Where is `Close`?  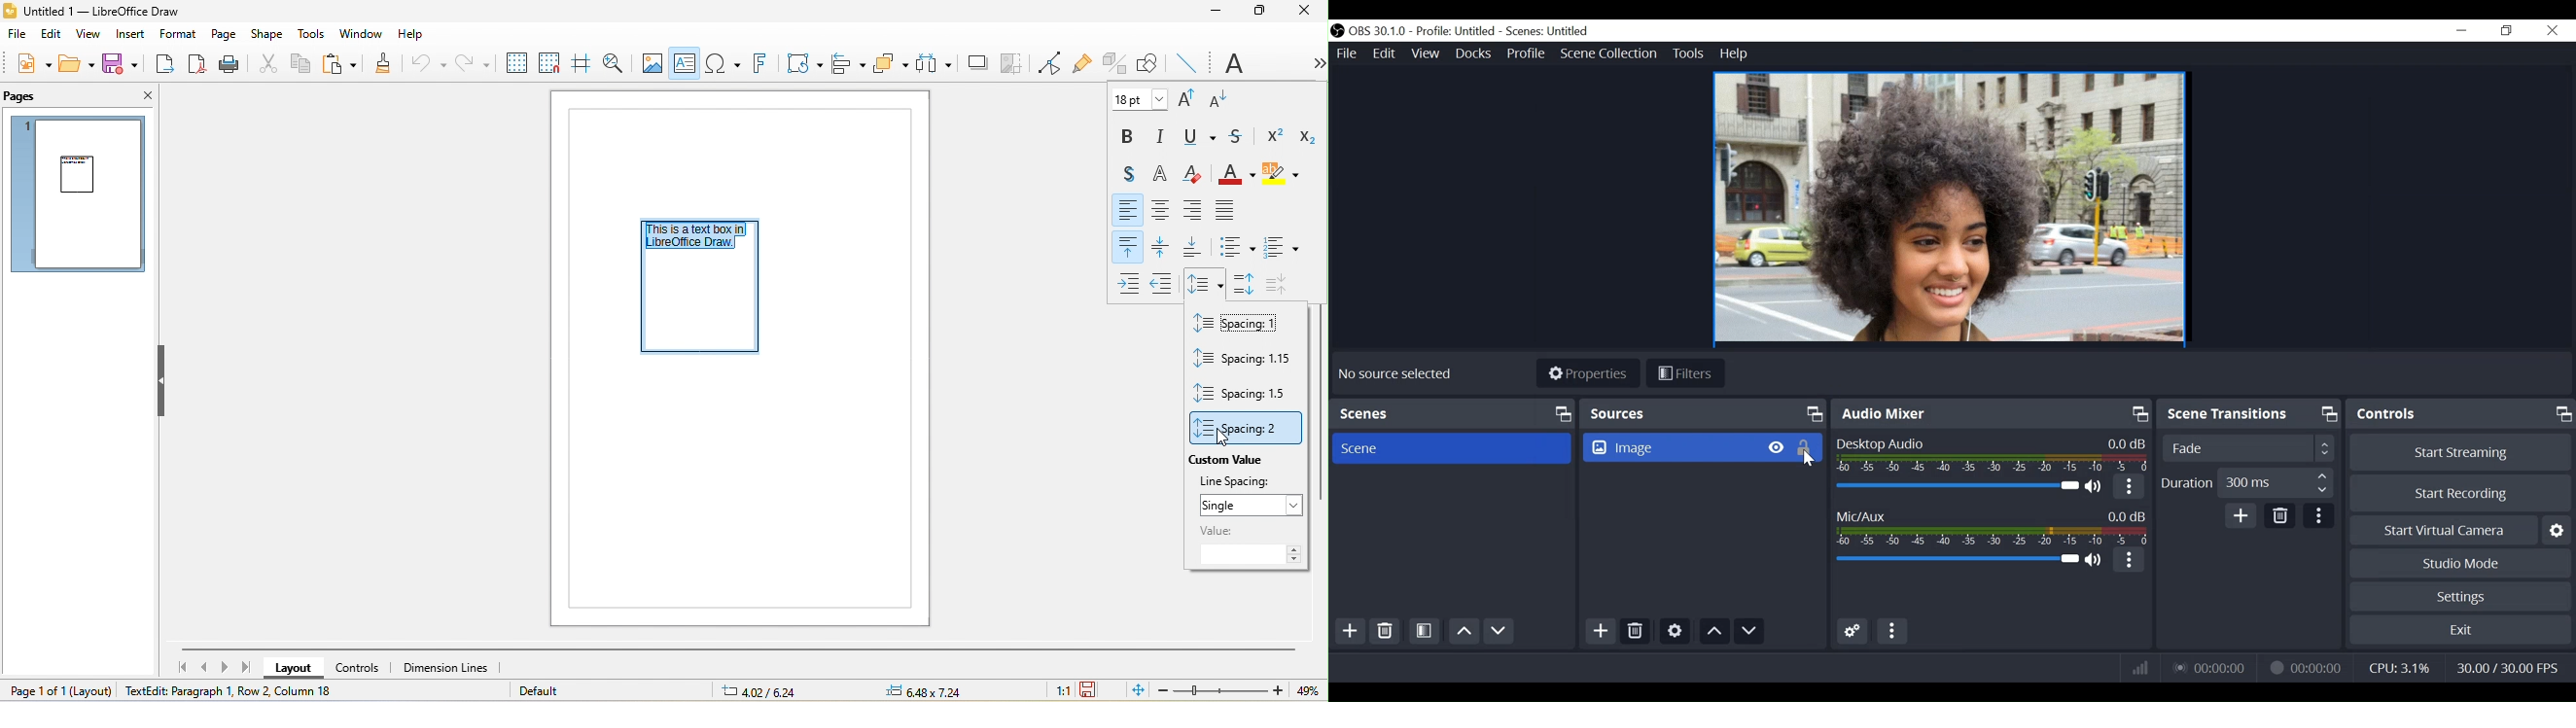 Close is located at coordinates (2556, 29).